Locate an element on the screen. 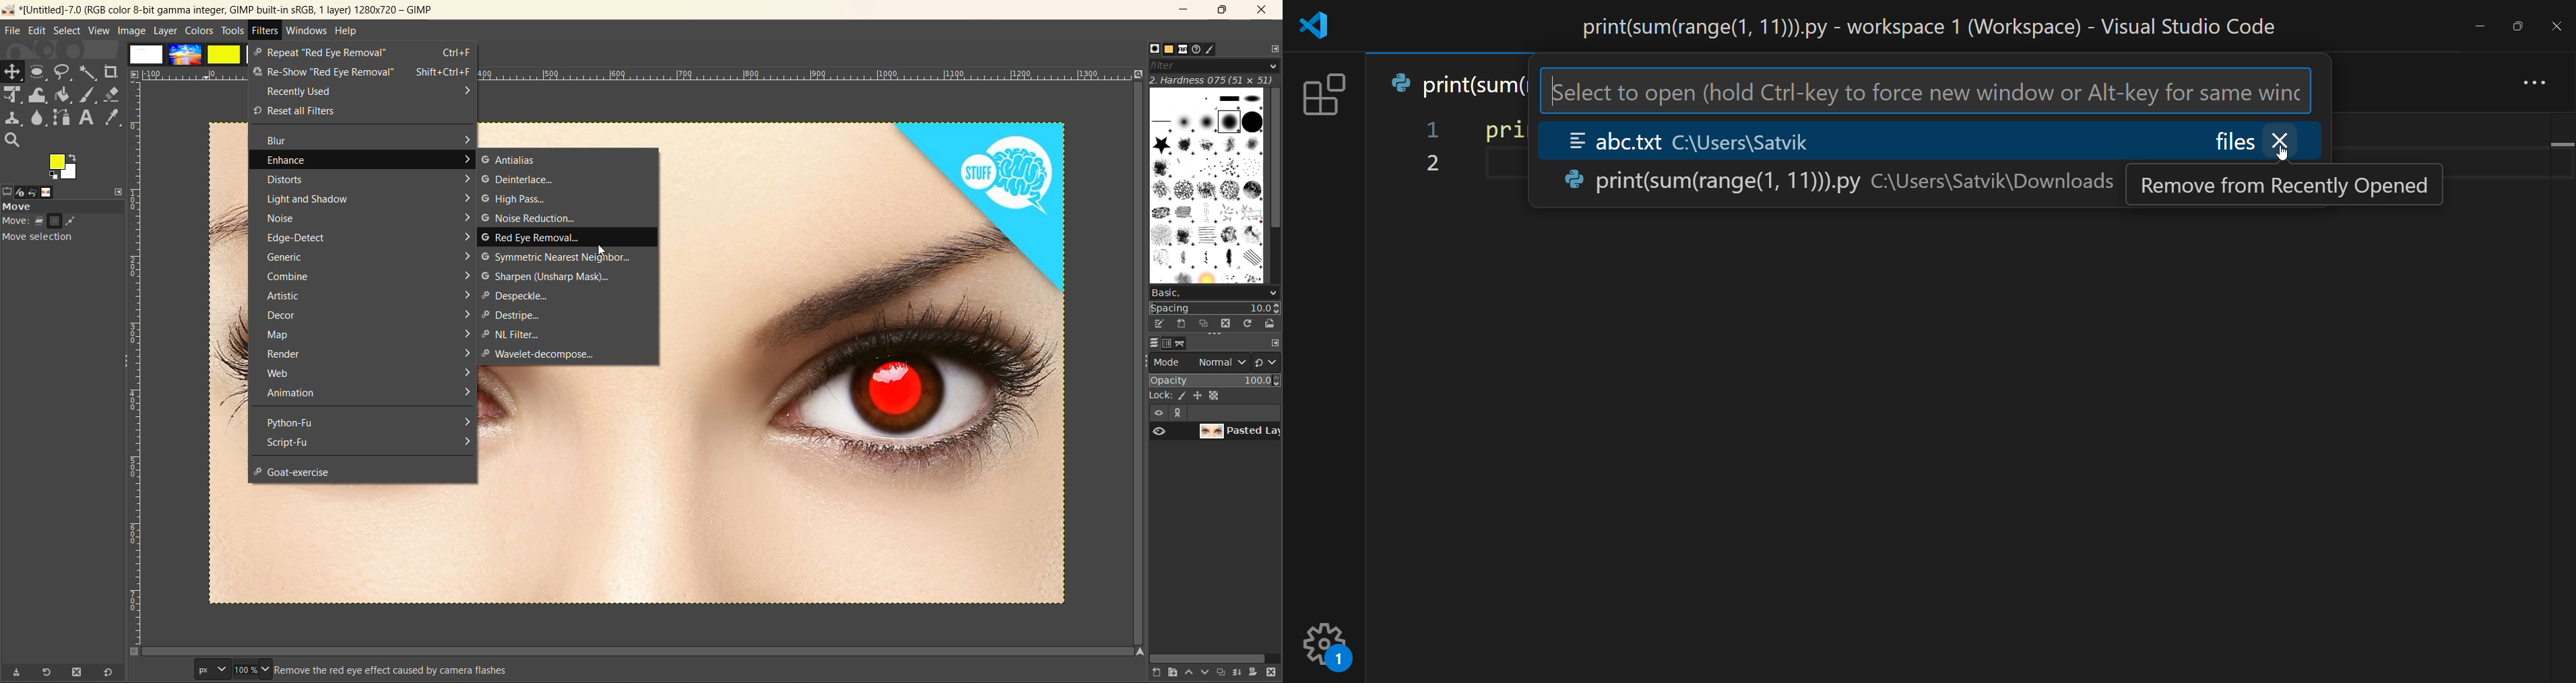 This screenshot has width=2576, height=700. erase is located at coordinates (113, 94).